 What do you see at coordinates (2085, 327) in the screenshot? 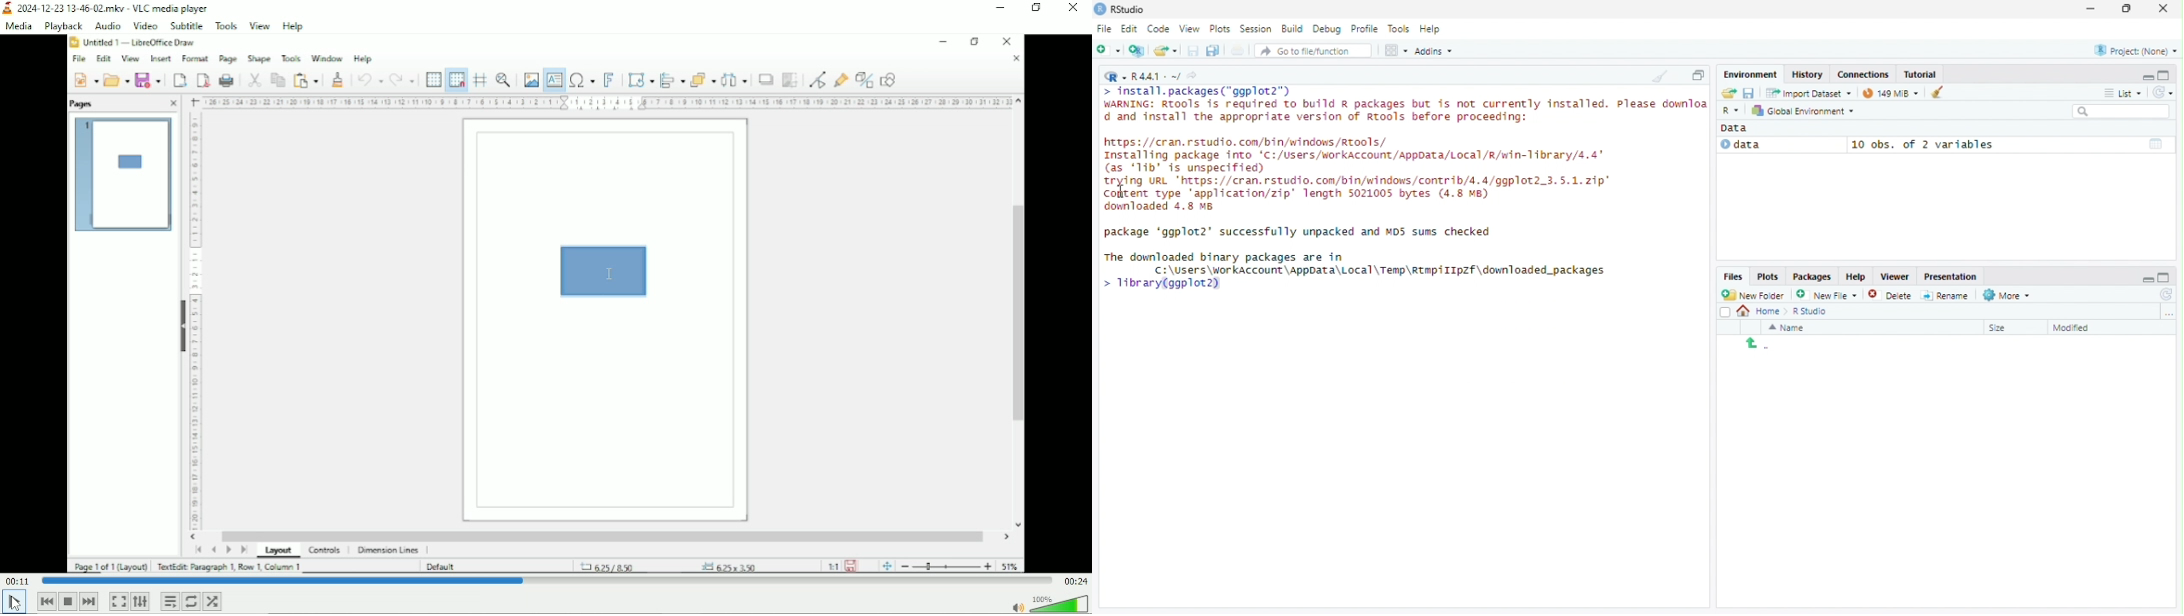
I see `Sort by last modified` at bounding box center [2085, 327].